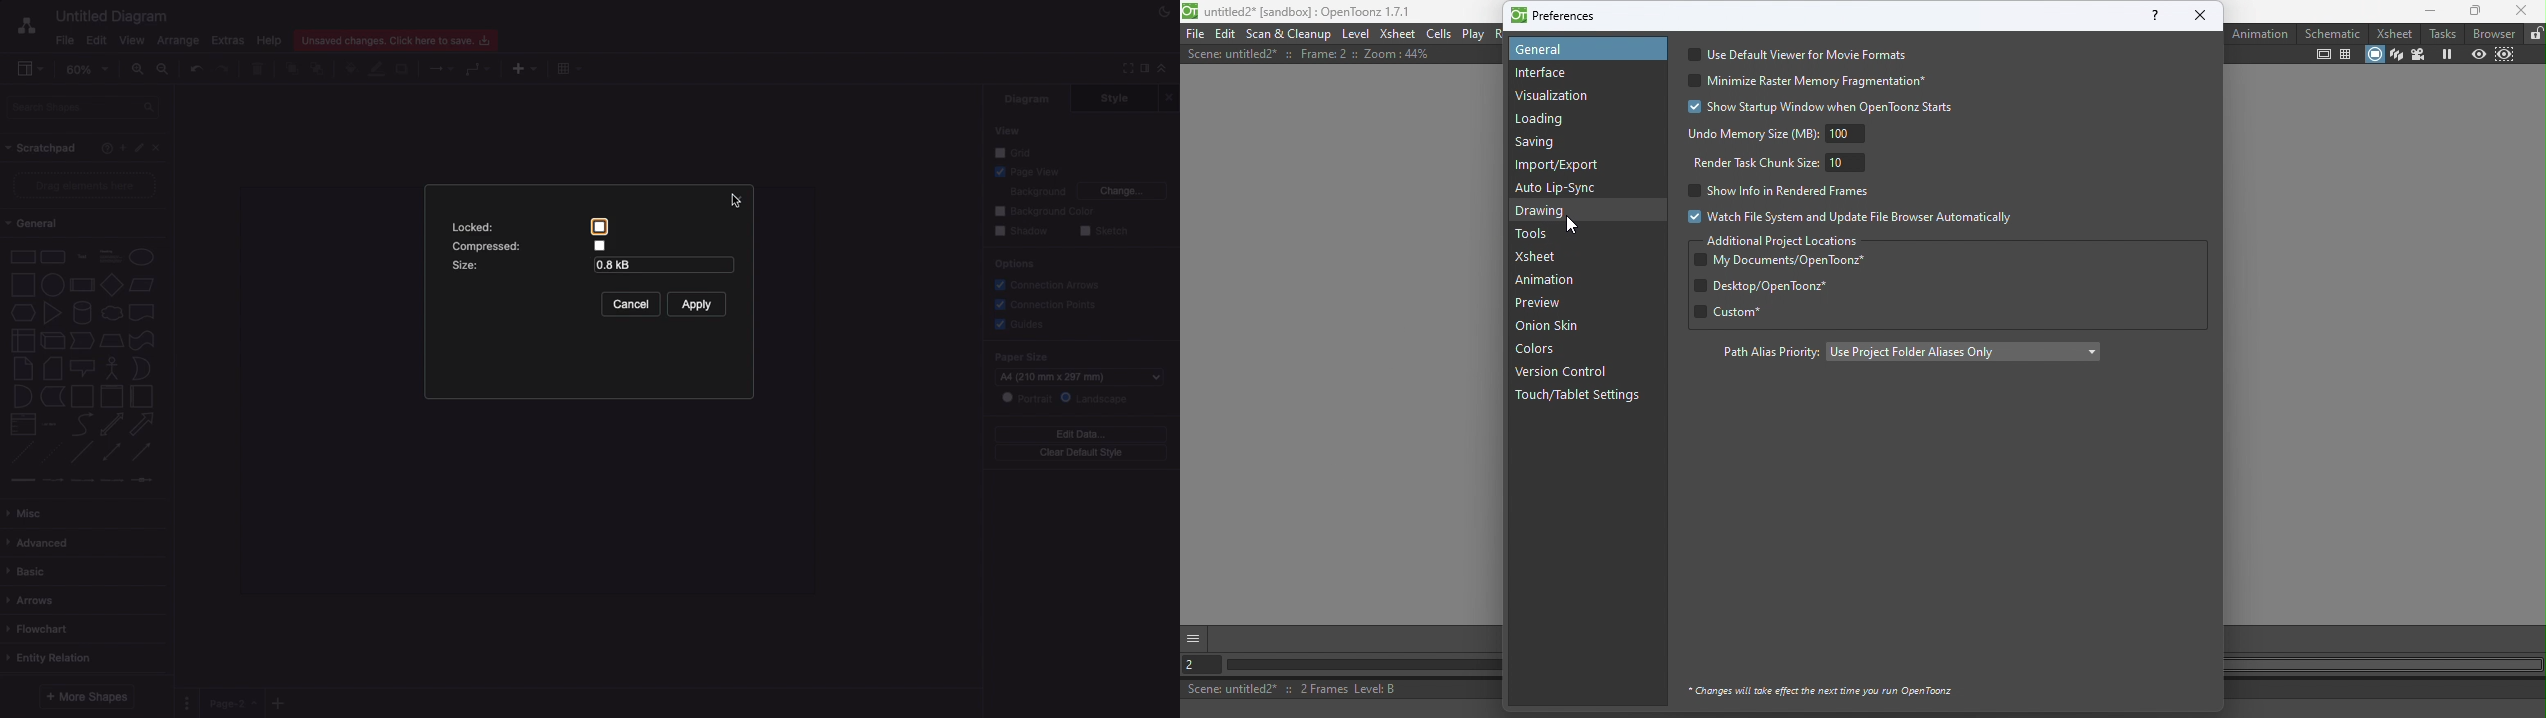 The width and height of the screenshot is (2548, 728). I want to click on Redo, so click(225, 70).